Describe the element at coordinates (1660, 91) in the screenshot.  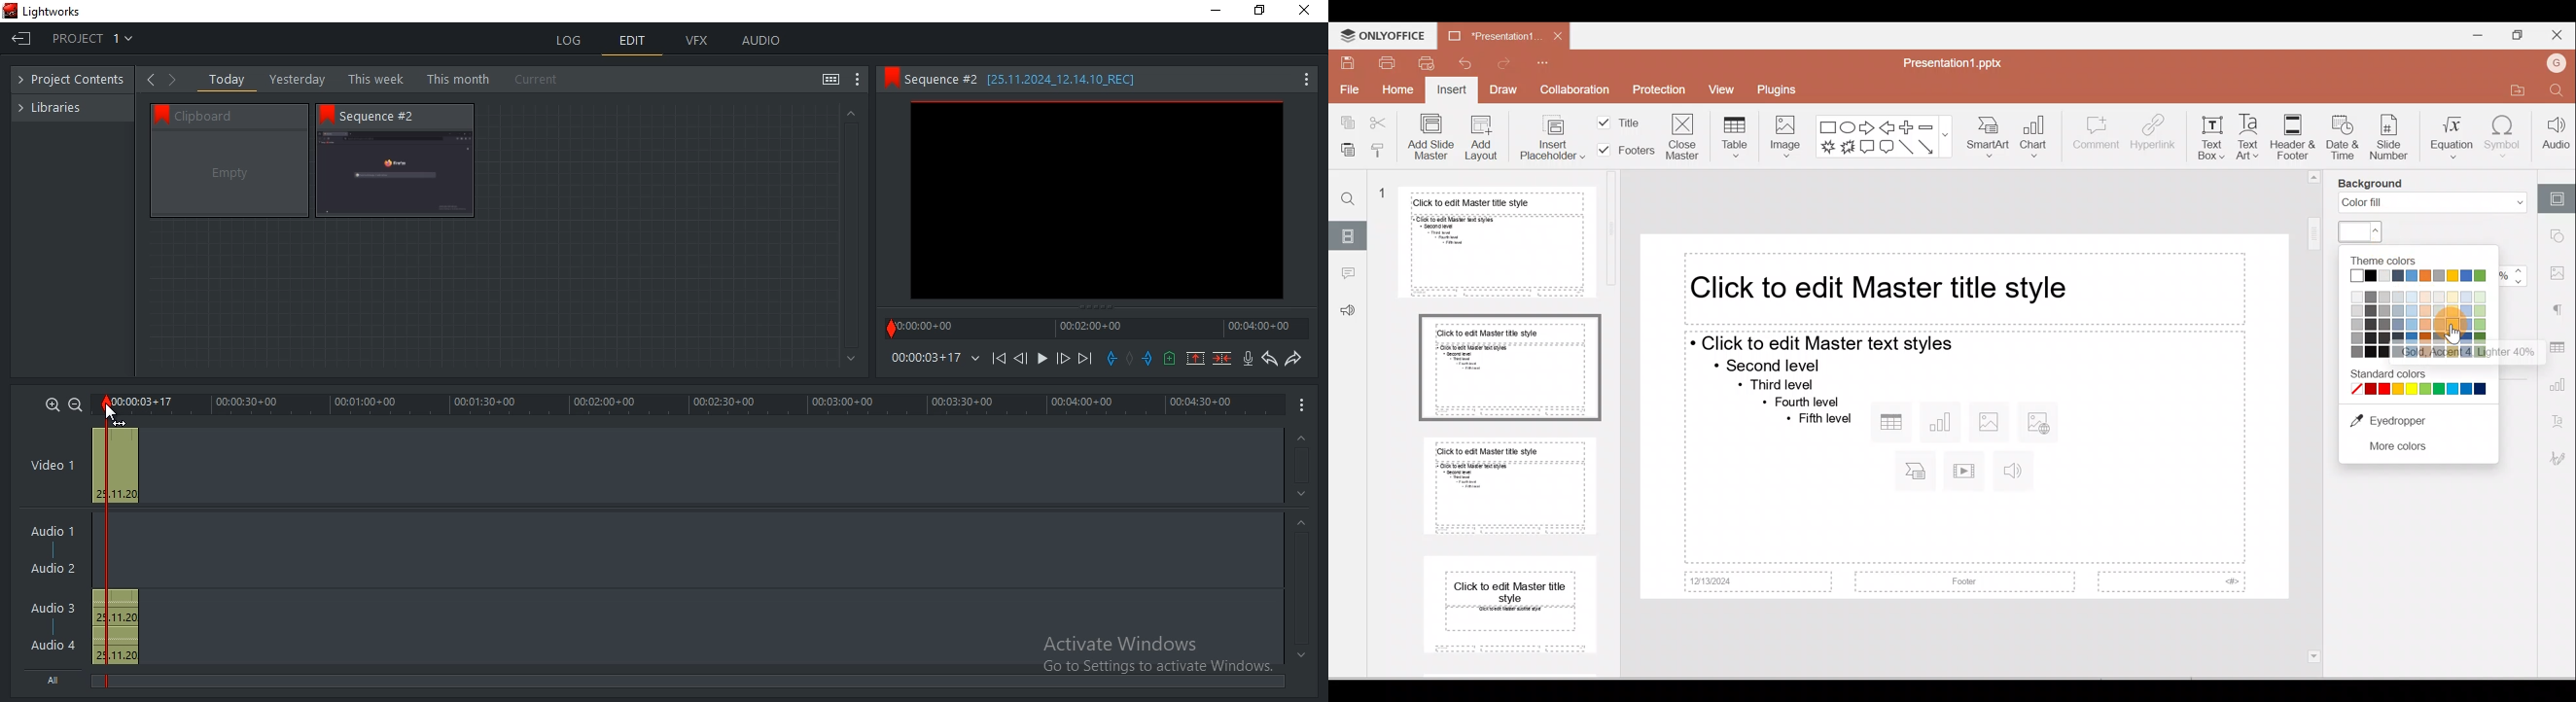
I see `Protection` at that location.